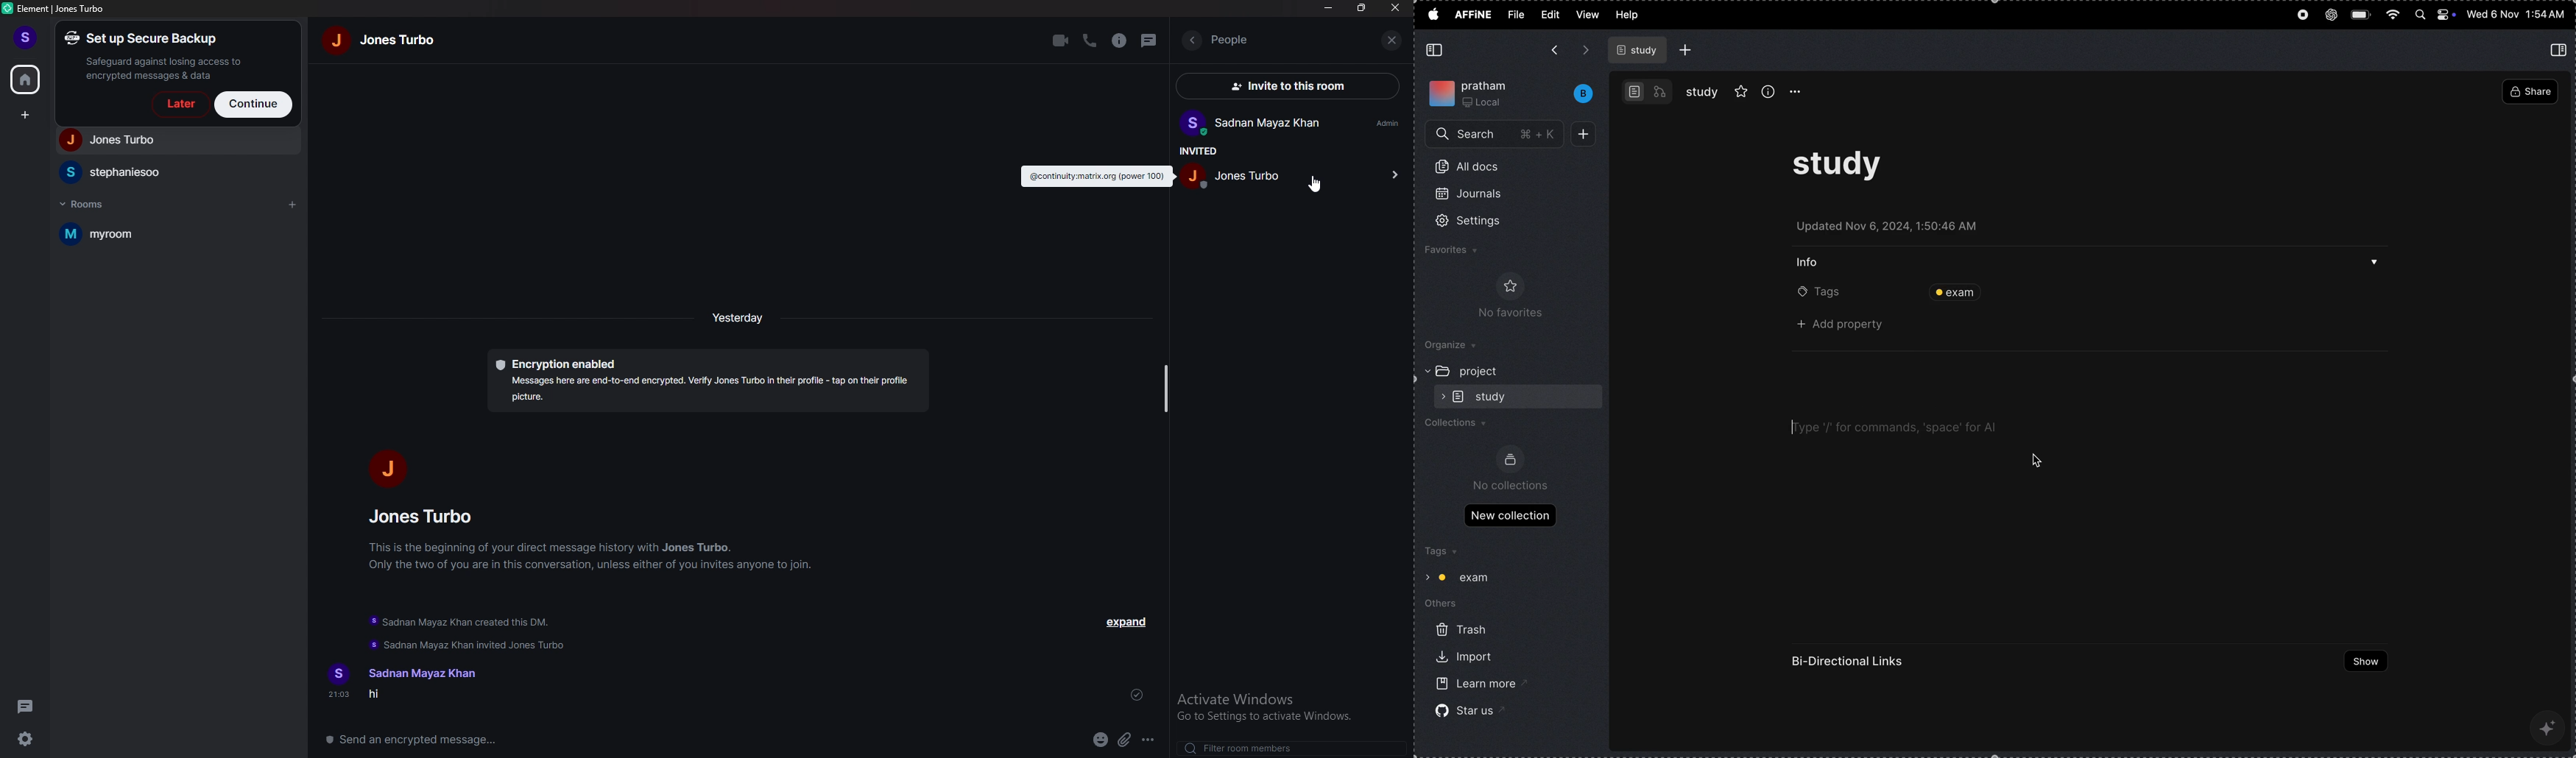 The height and width of the screenshot is (784, 2576). Describe the element at coordinates (1461, 425) in the screenshot. I see `collections` at that location.